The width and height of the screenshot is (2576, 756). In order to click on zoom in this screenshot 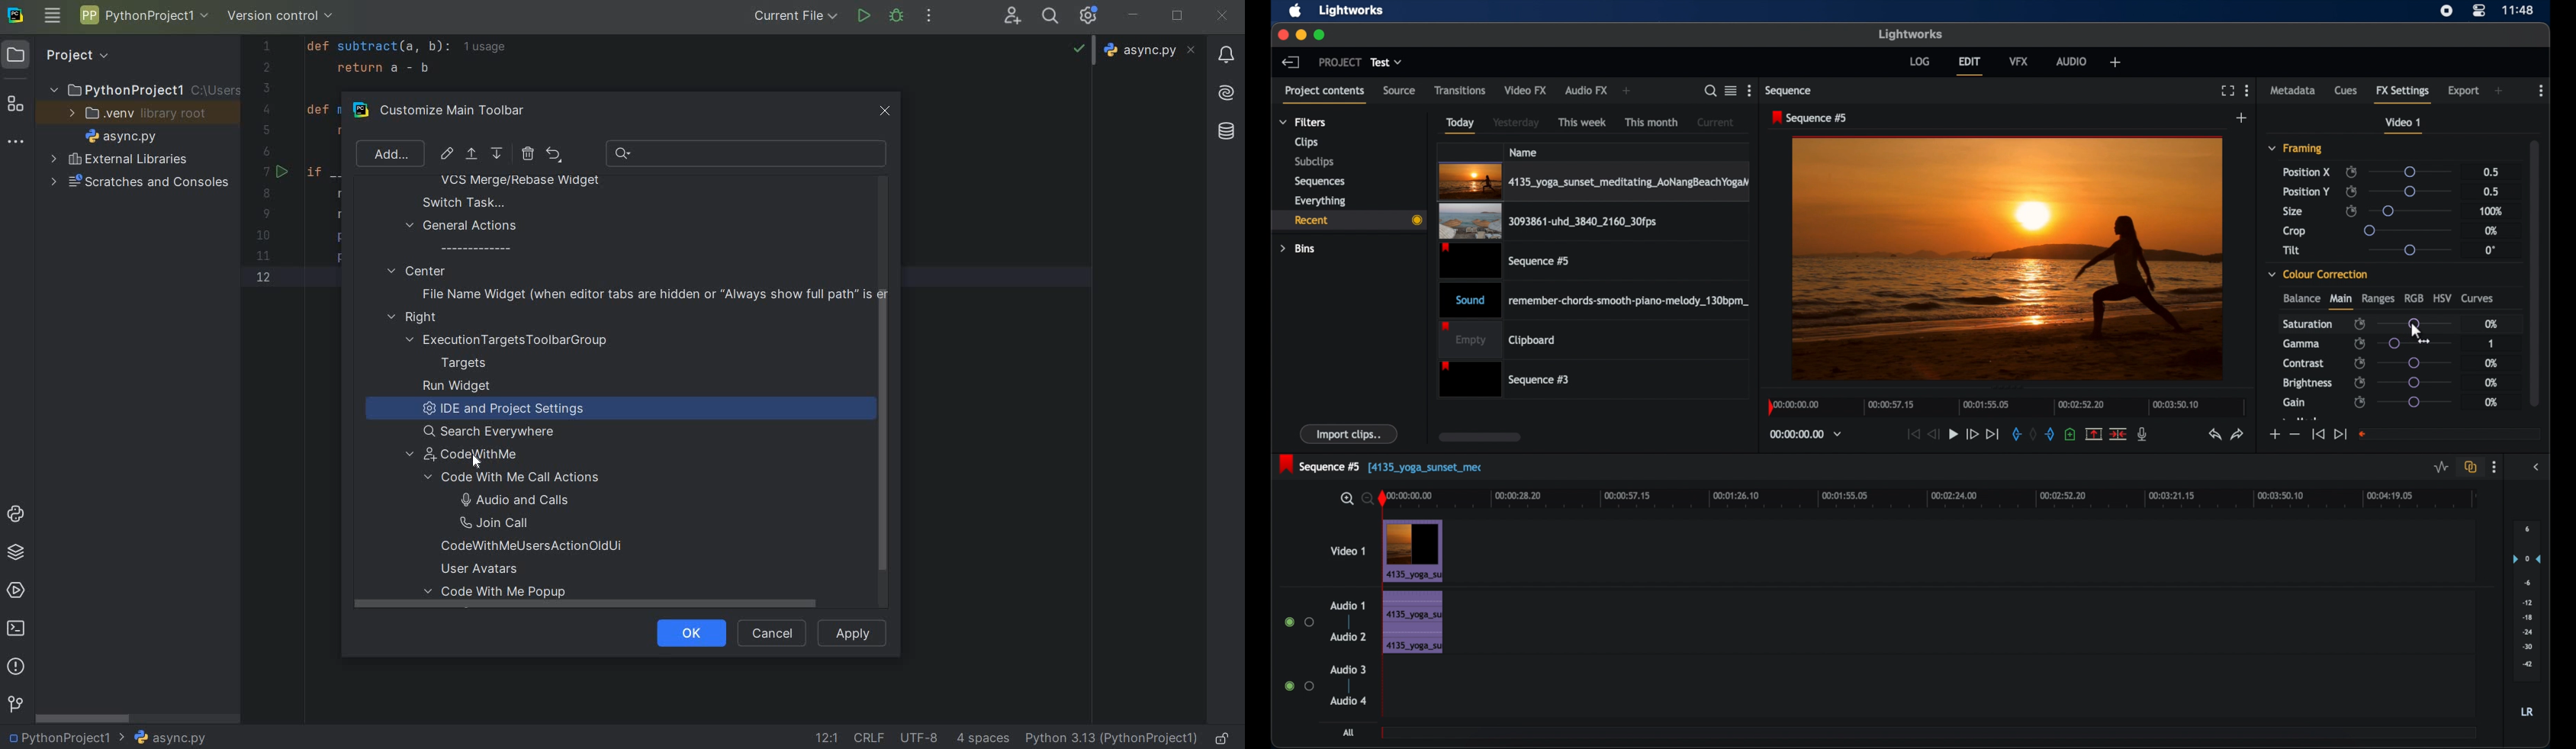, I will do `click(1354, 498)`.